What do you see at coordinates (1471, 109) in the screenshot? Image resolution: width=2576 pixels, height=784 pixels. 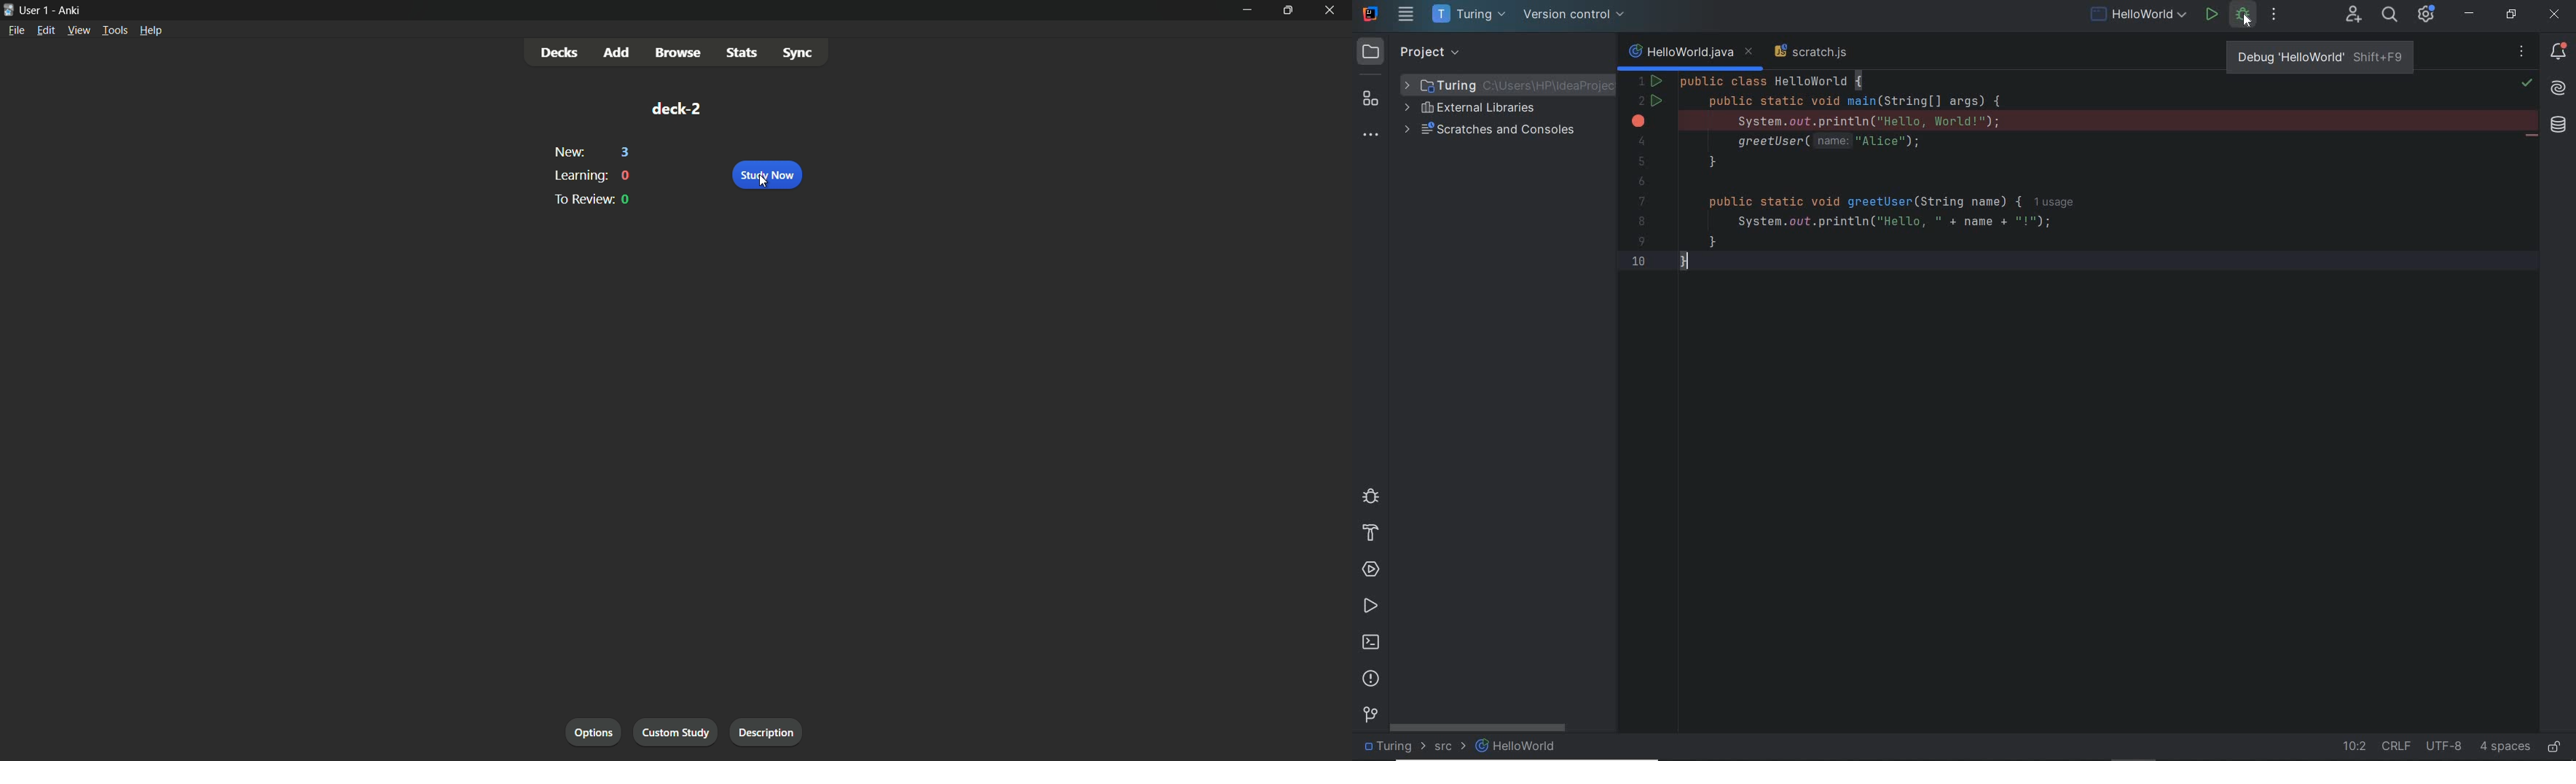 I see `external libraries` at bounding box center [1471, 109].